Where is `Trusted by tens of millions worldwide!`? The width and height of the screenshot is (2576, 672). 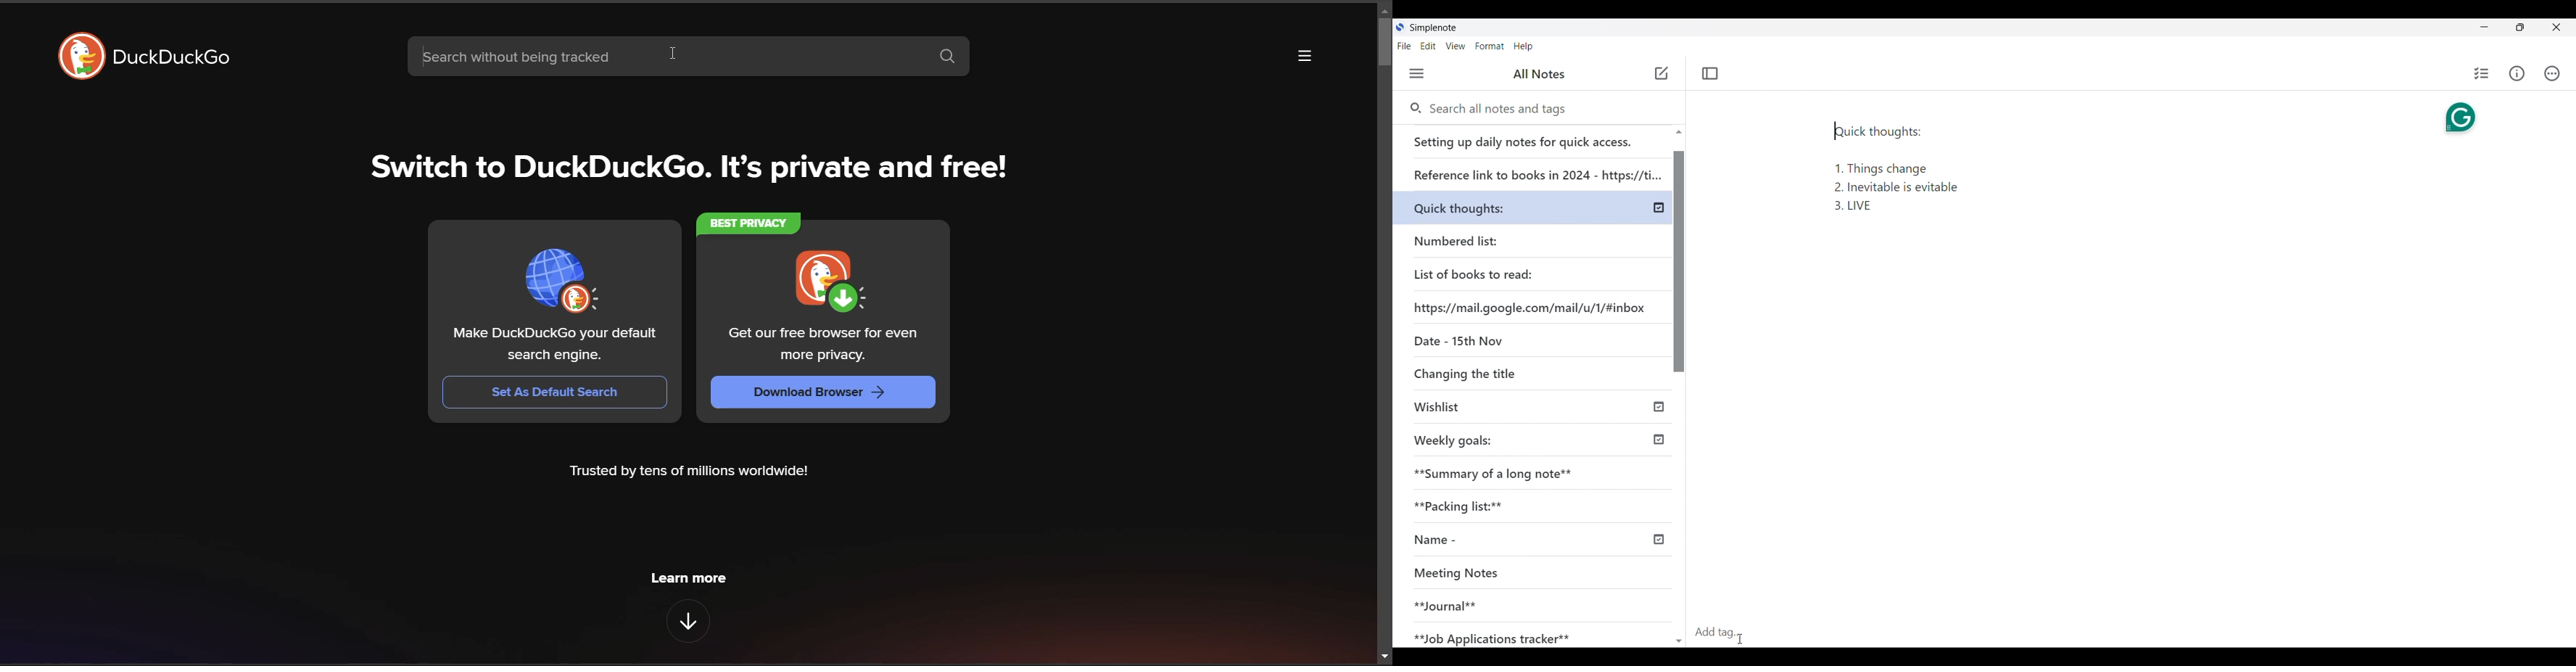
Trusted by tens of millions worldwide! is located at coordinates (690, 473).